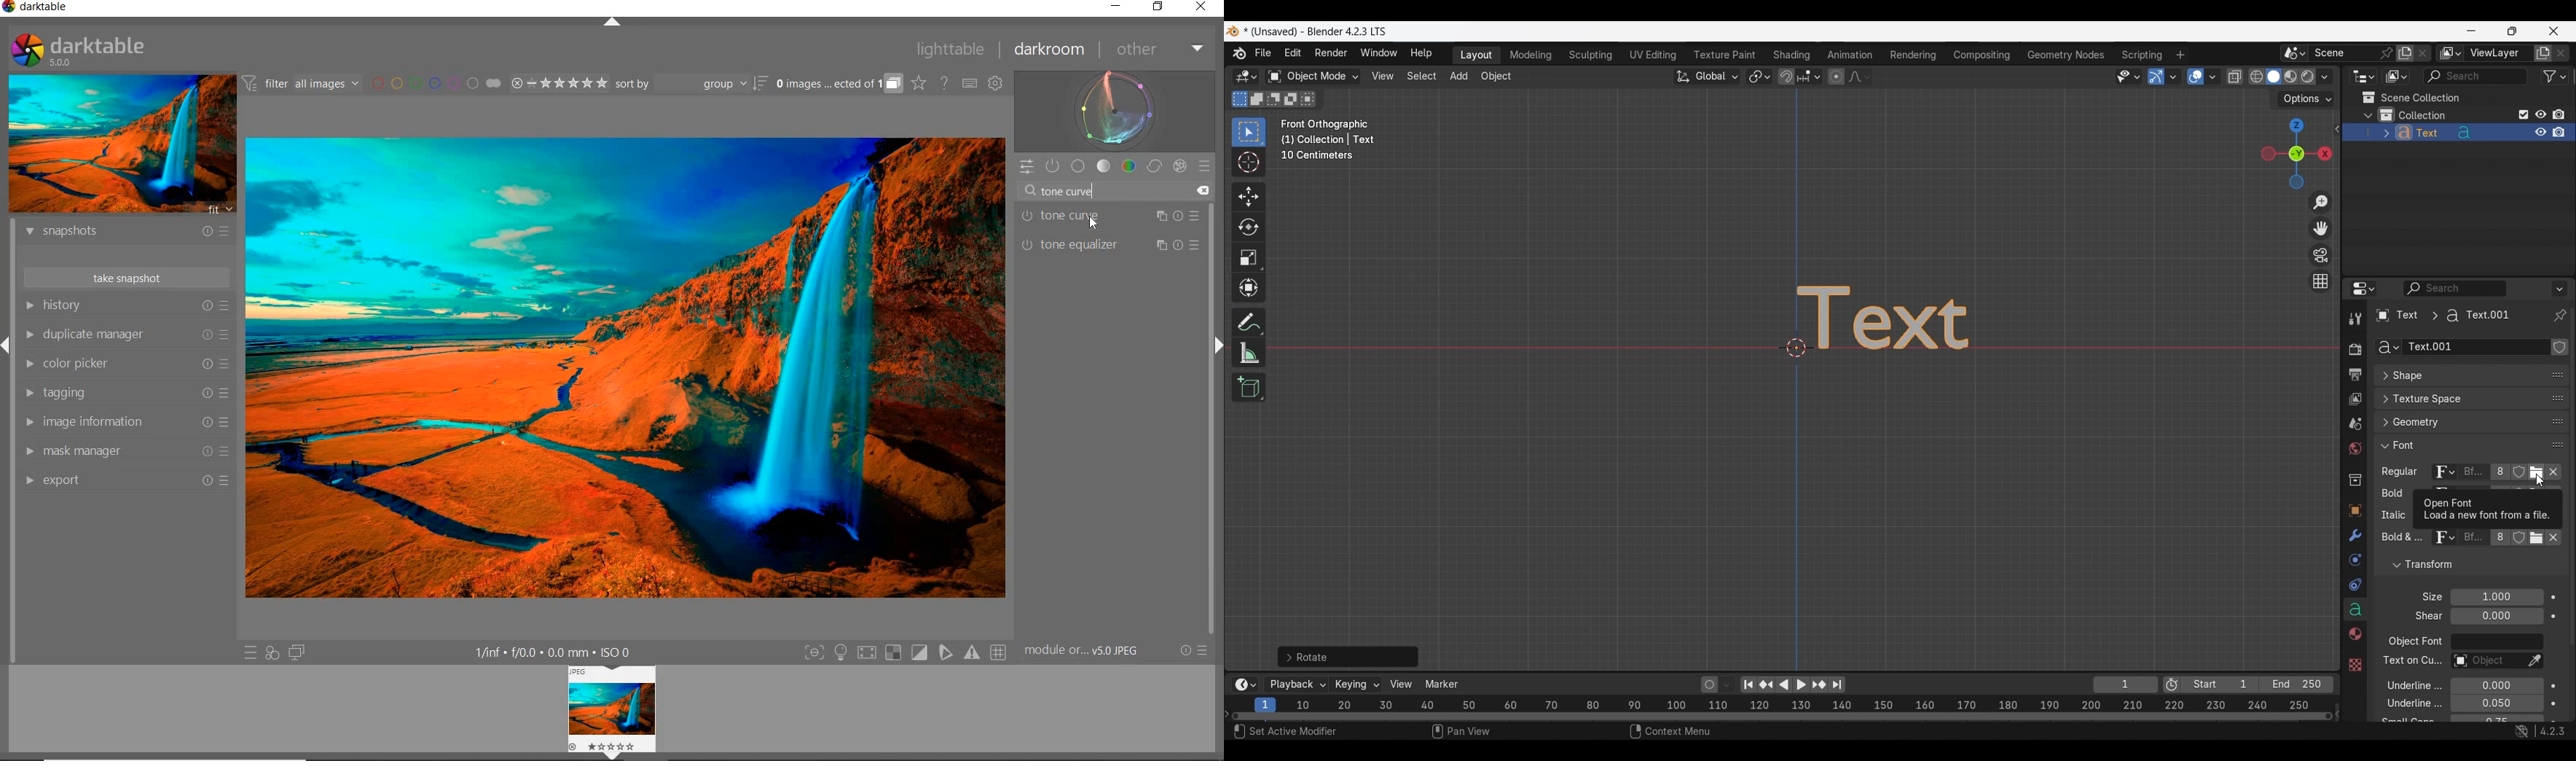 The image size is (2576, 784). What do you see at coordinates (1249, 323) in the screenshot?
I see `Annotate` at bounding box center [1249, 323].